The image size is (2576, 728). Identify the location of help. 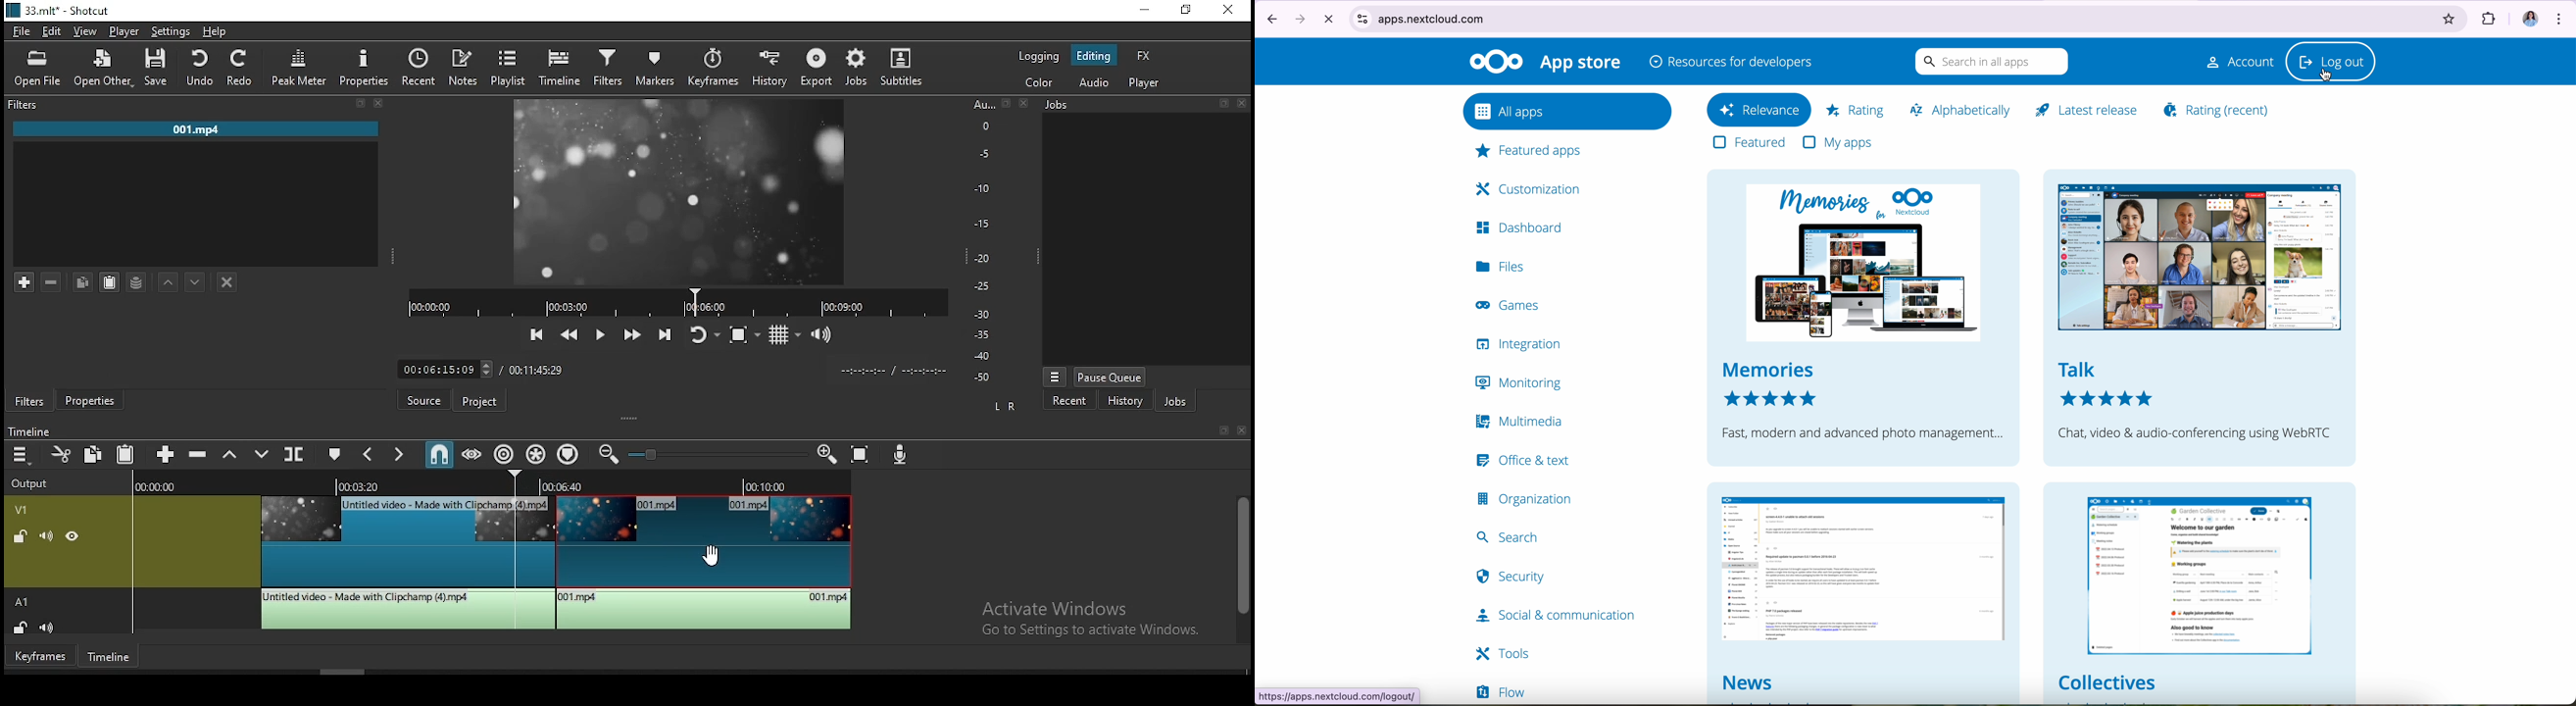
(216, 31).